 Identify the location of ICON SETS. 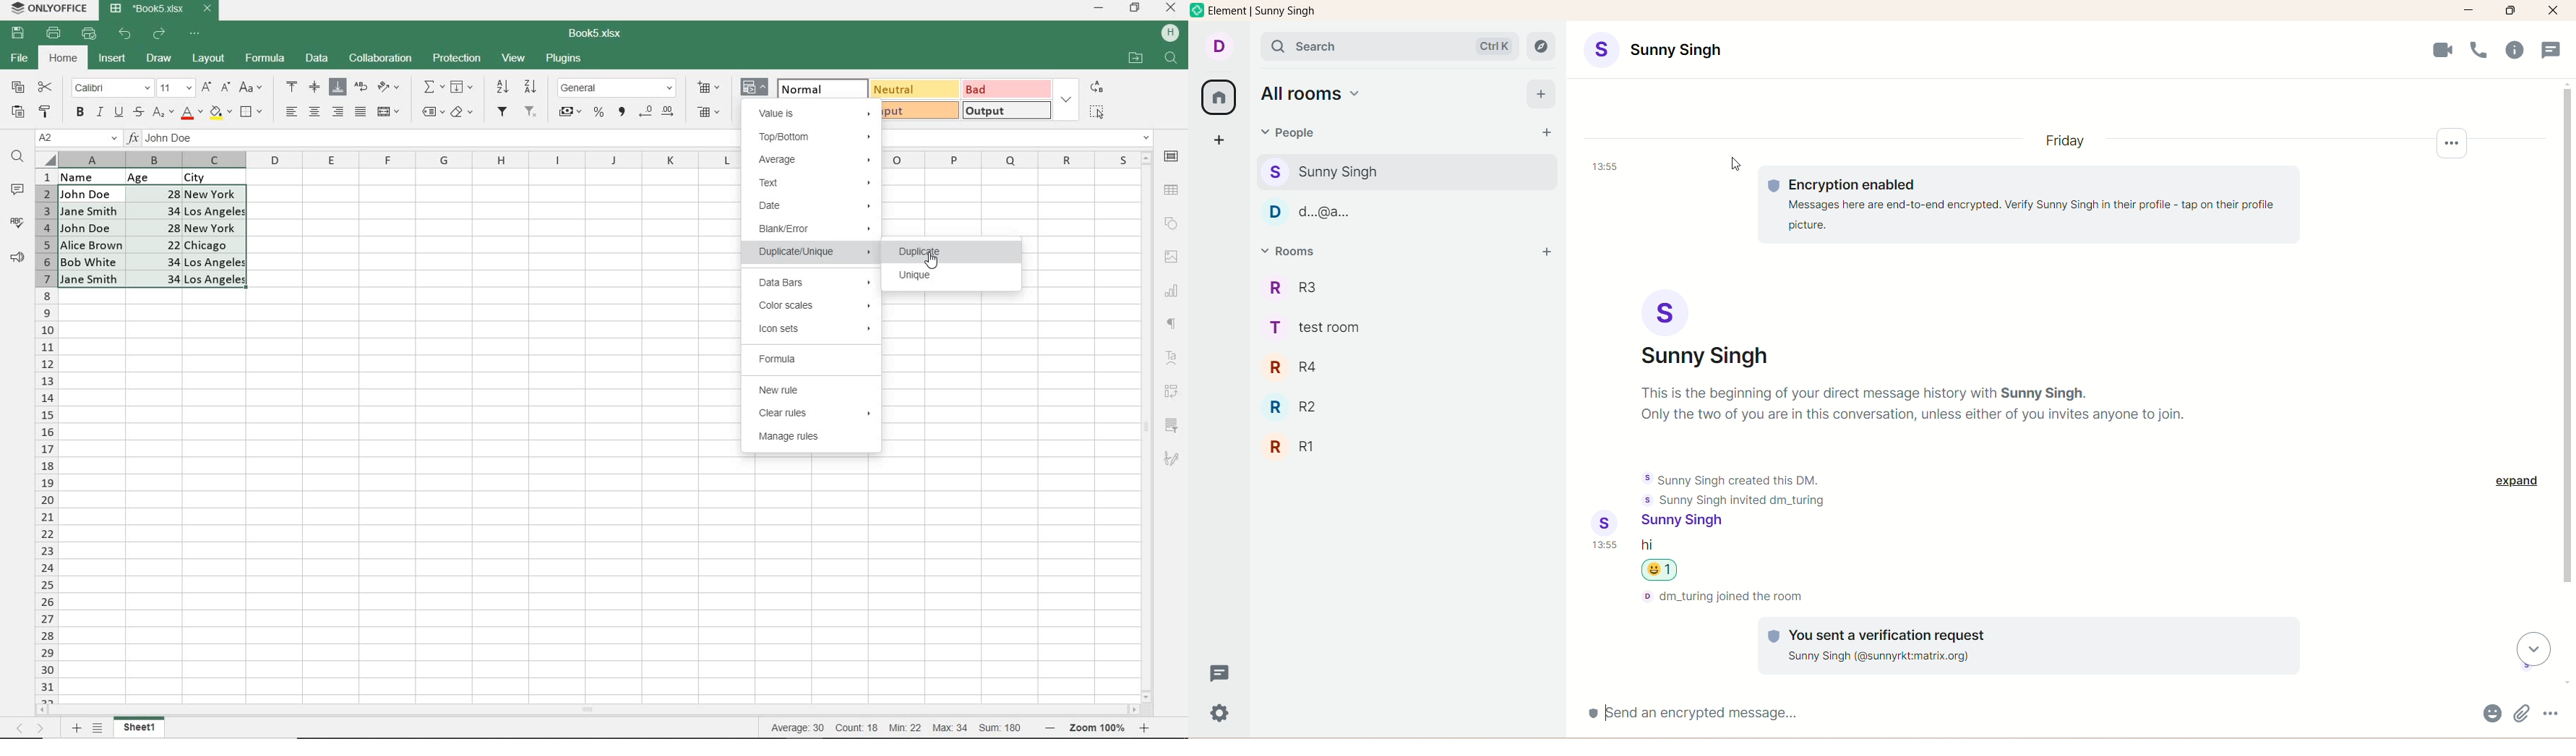
(814, 329).